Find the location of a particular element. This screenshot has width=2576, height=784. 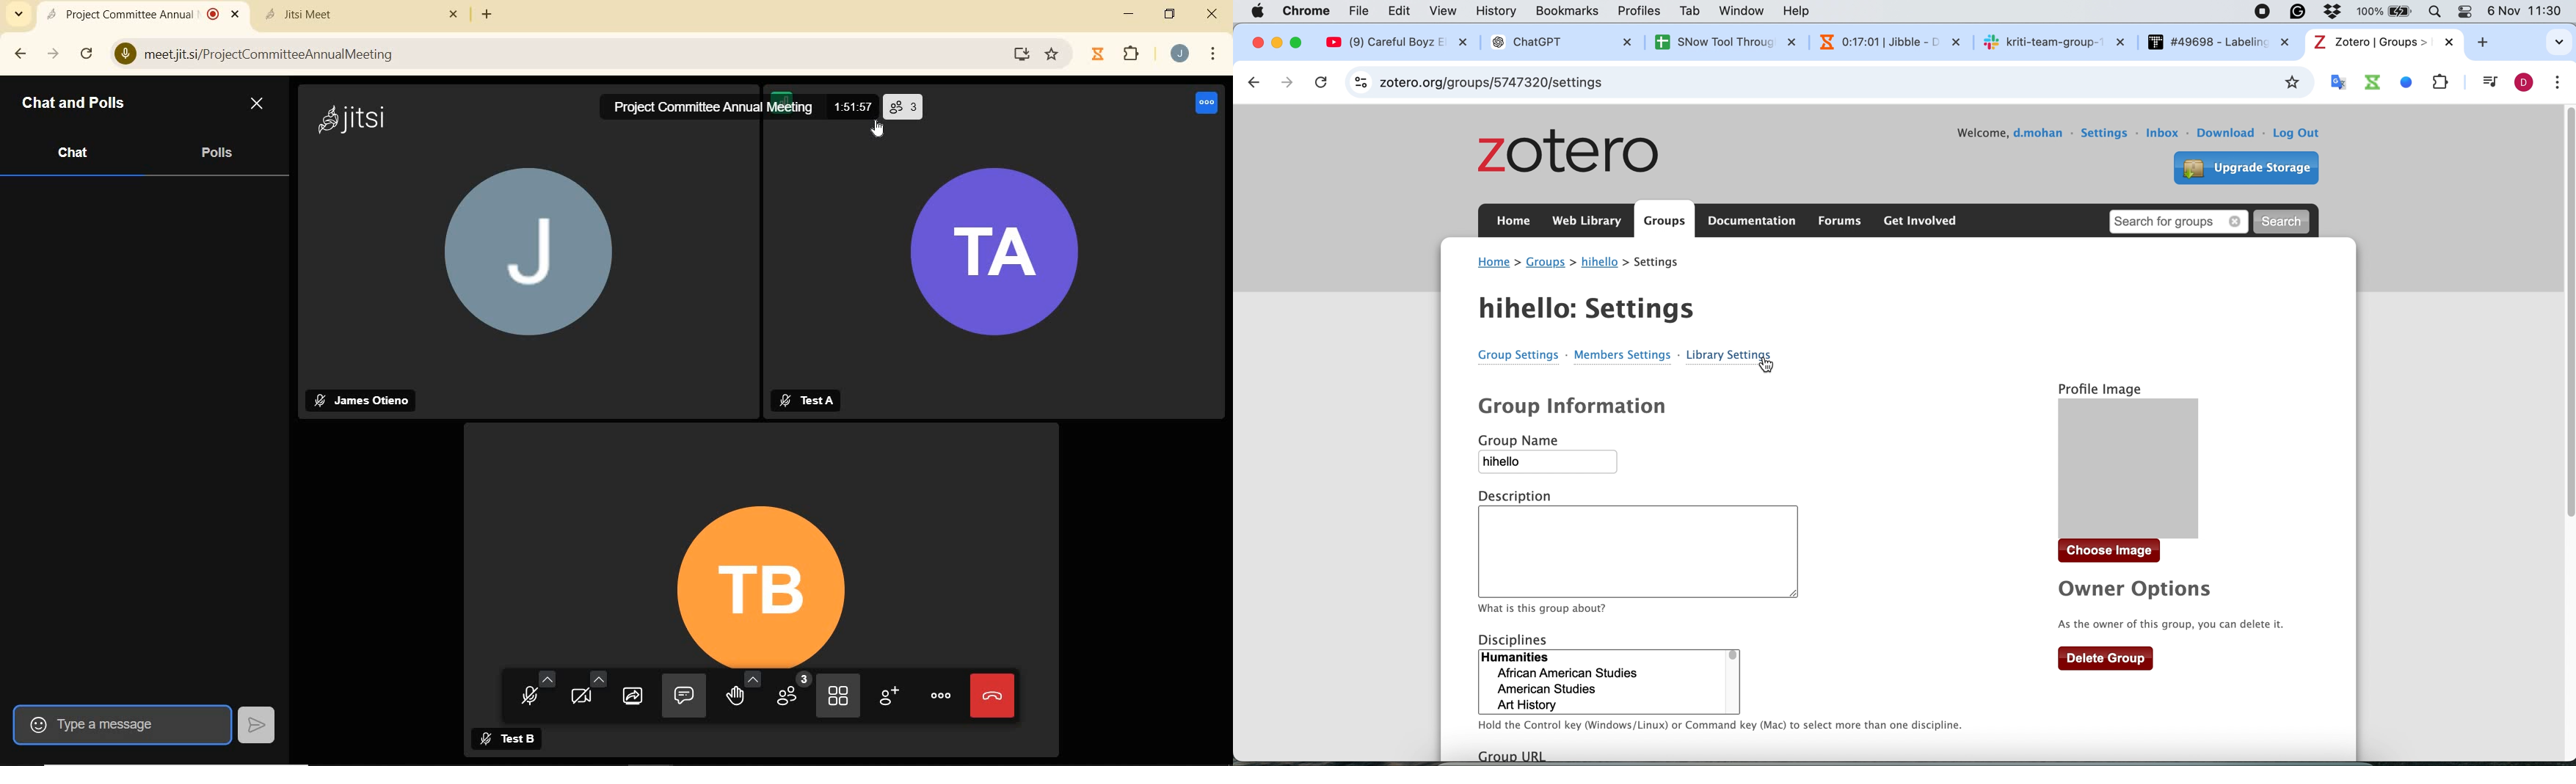

sk kriti-team-group-~  X is located at coordinates (2054, 41).